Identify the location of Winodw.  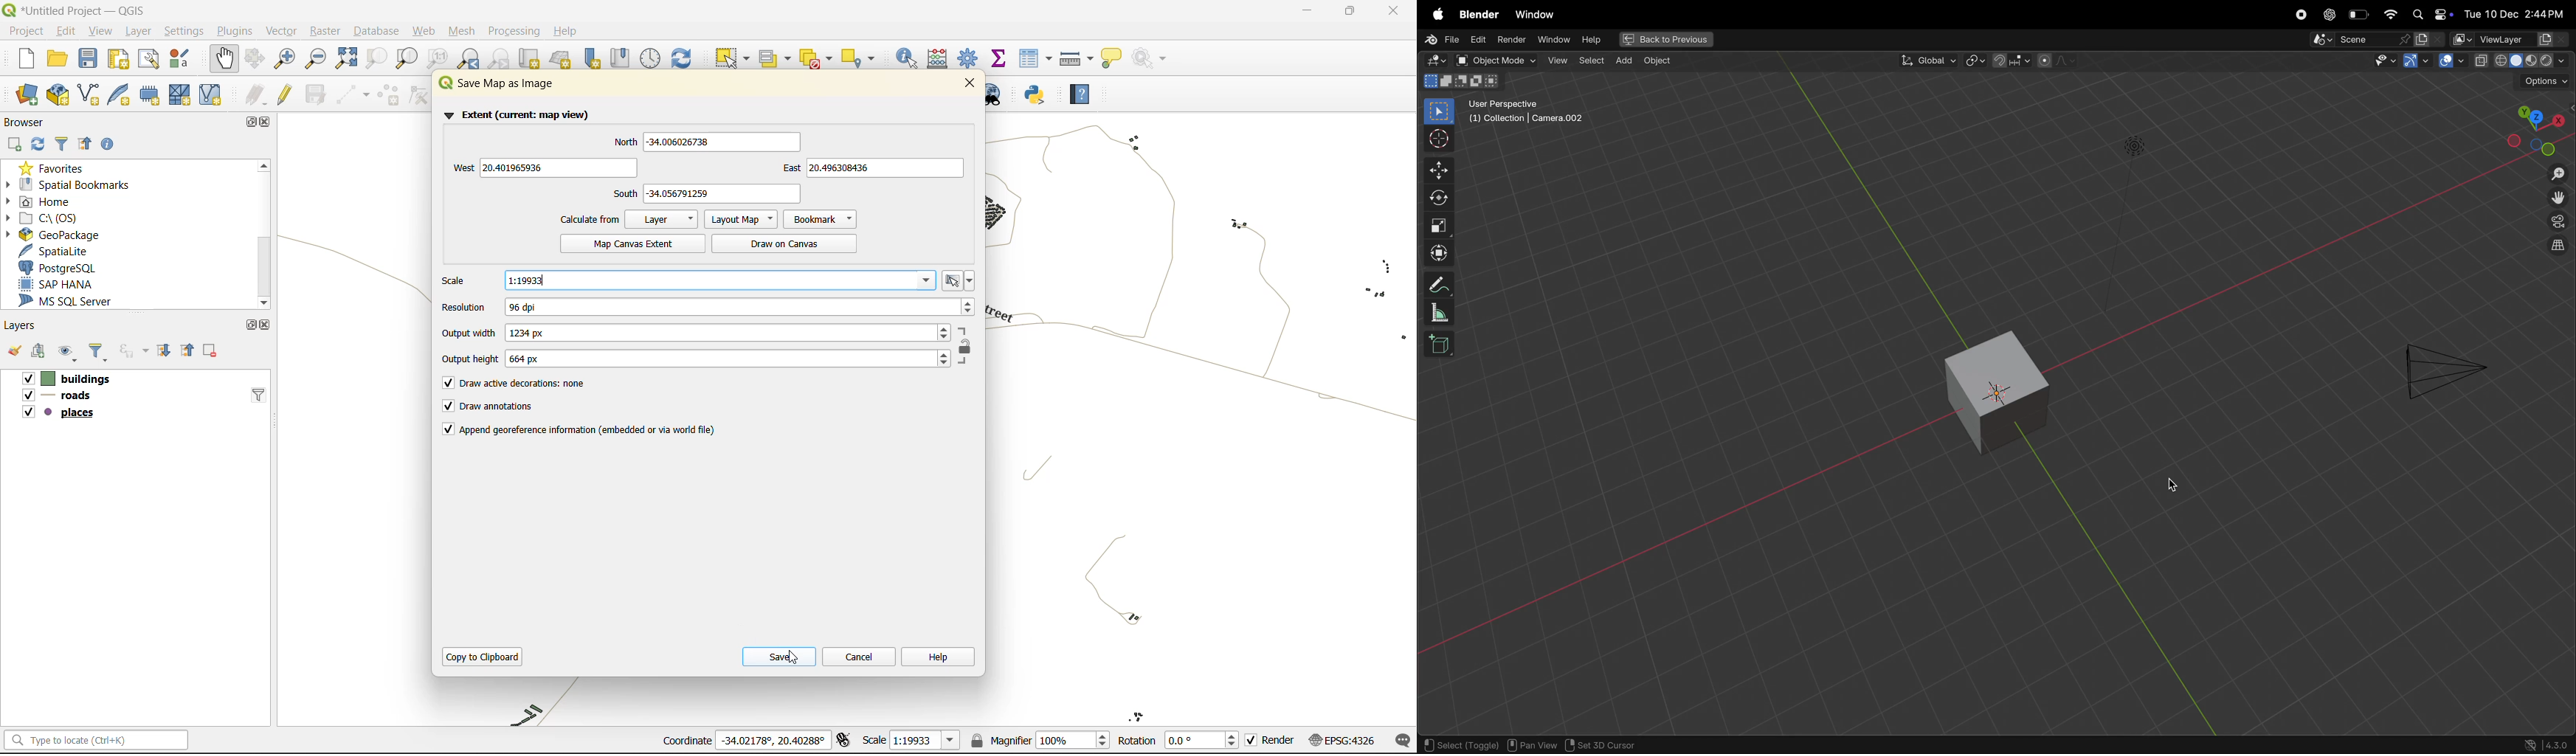
(1556, 41).